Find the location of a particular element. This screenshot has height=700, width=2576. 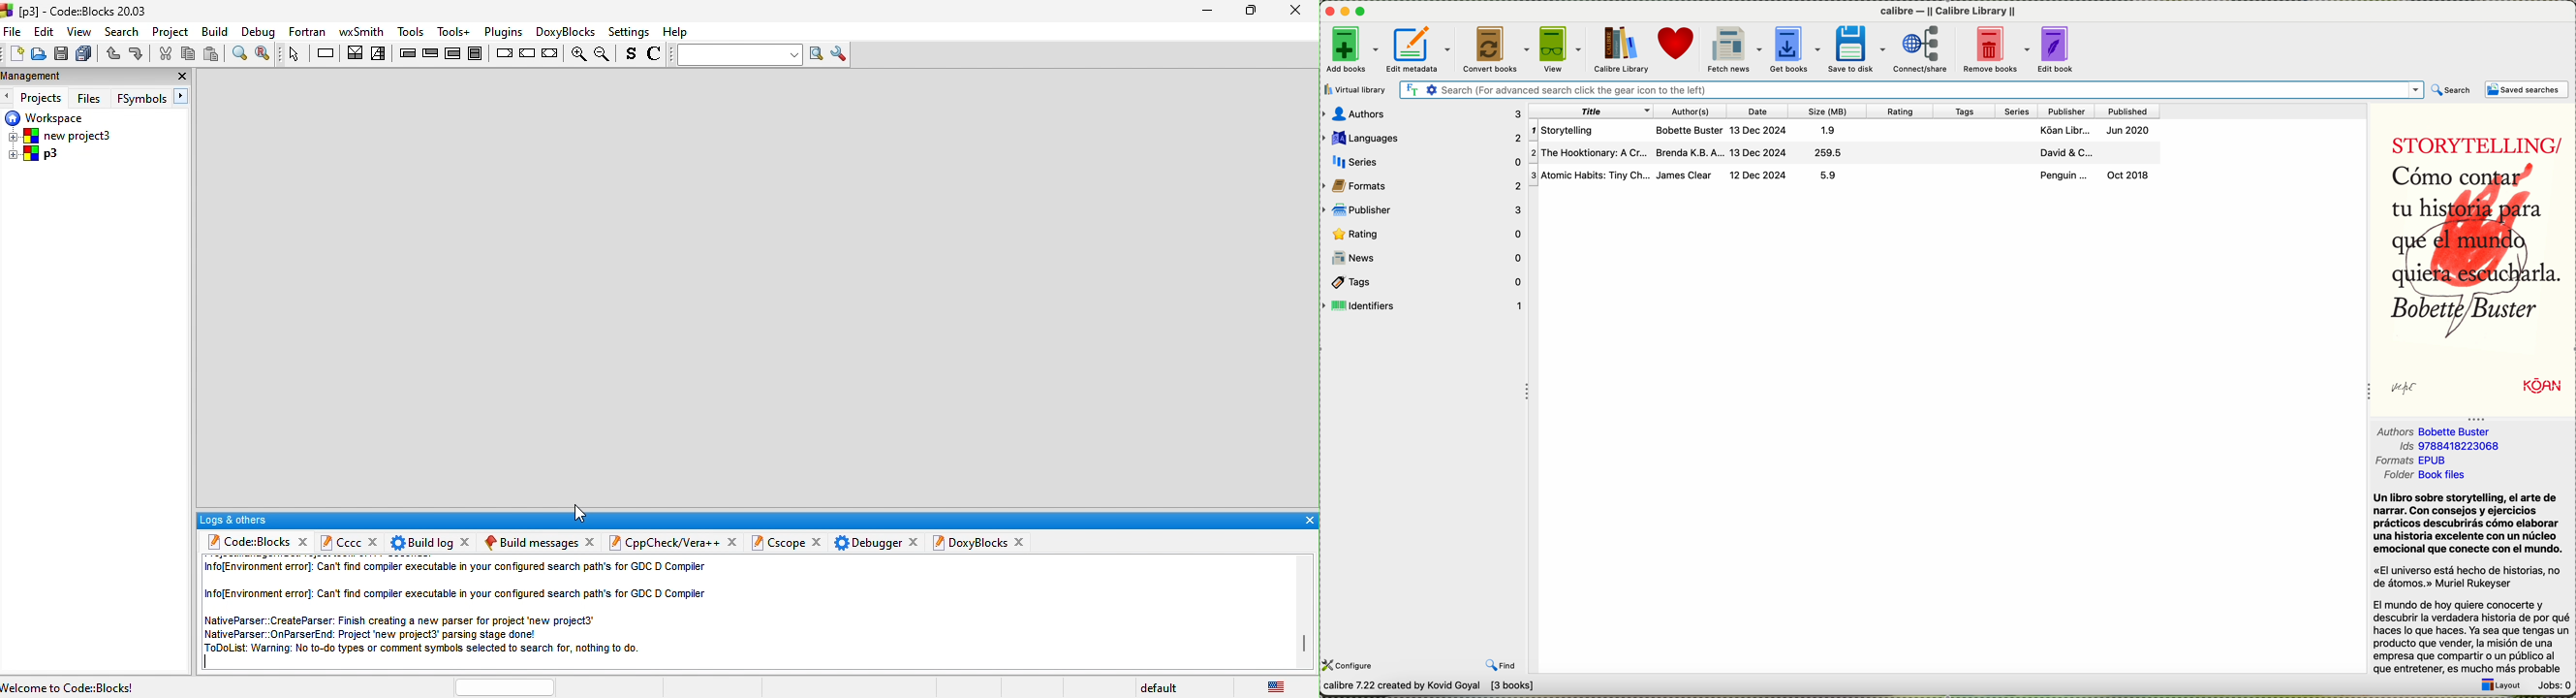

wxsmith is located at coordinates (360, 31).